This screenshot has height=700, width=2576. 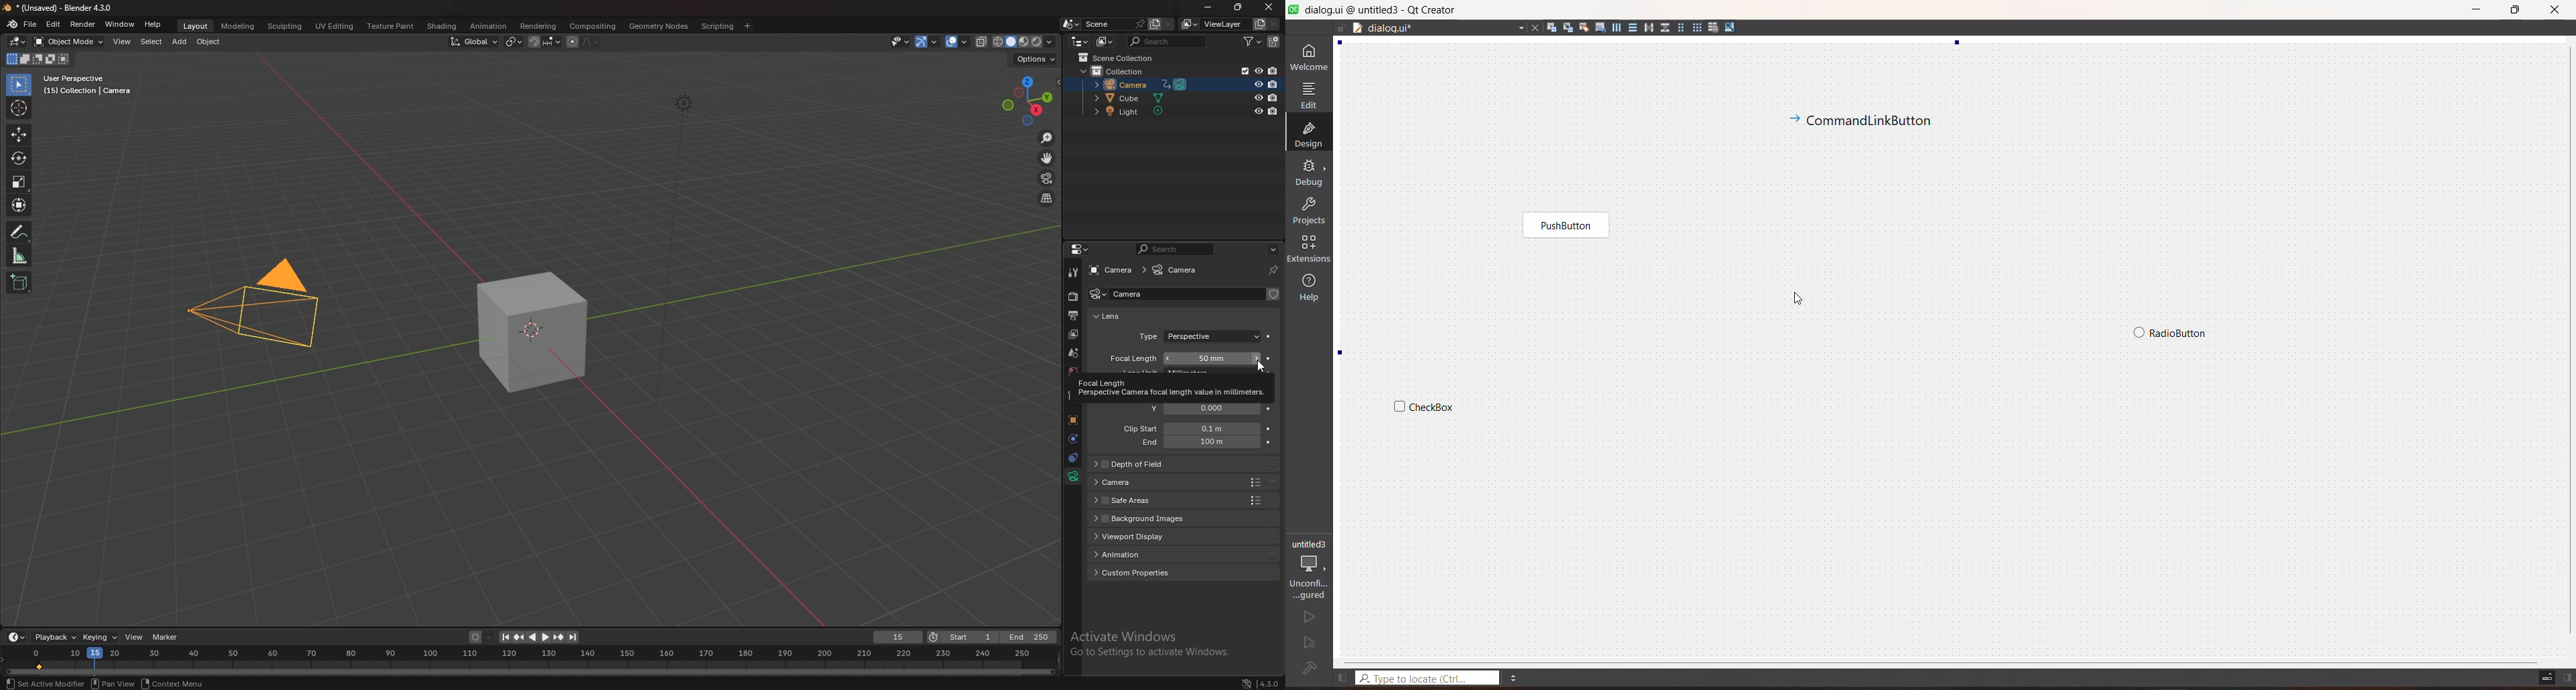 I want to click on move, so click(x=1047, y=157).